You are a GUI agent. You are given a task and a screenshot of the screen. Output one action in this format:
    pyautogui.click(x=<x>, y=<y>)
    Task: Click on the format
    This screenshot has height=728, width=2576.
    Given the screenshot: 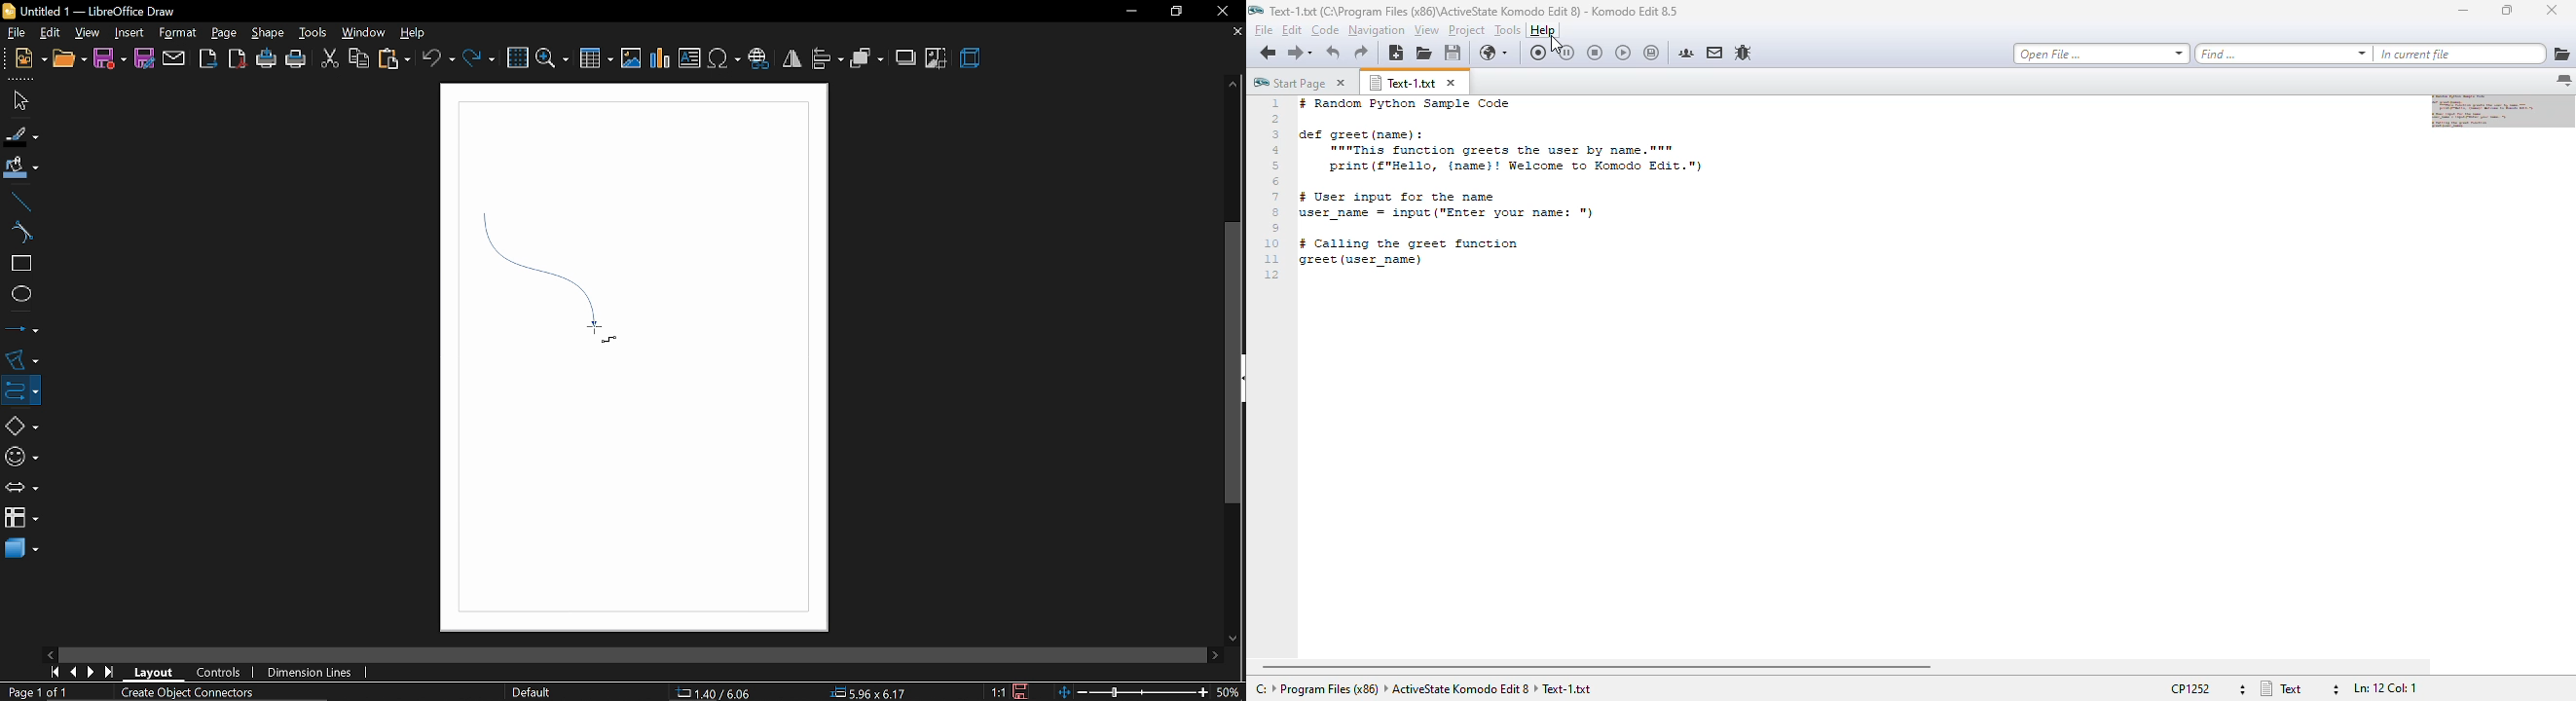 What is the action you would take?
    pyautogui.click(x=177, y=33)
    